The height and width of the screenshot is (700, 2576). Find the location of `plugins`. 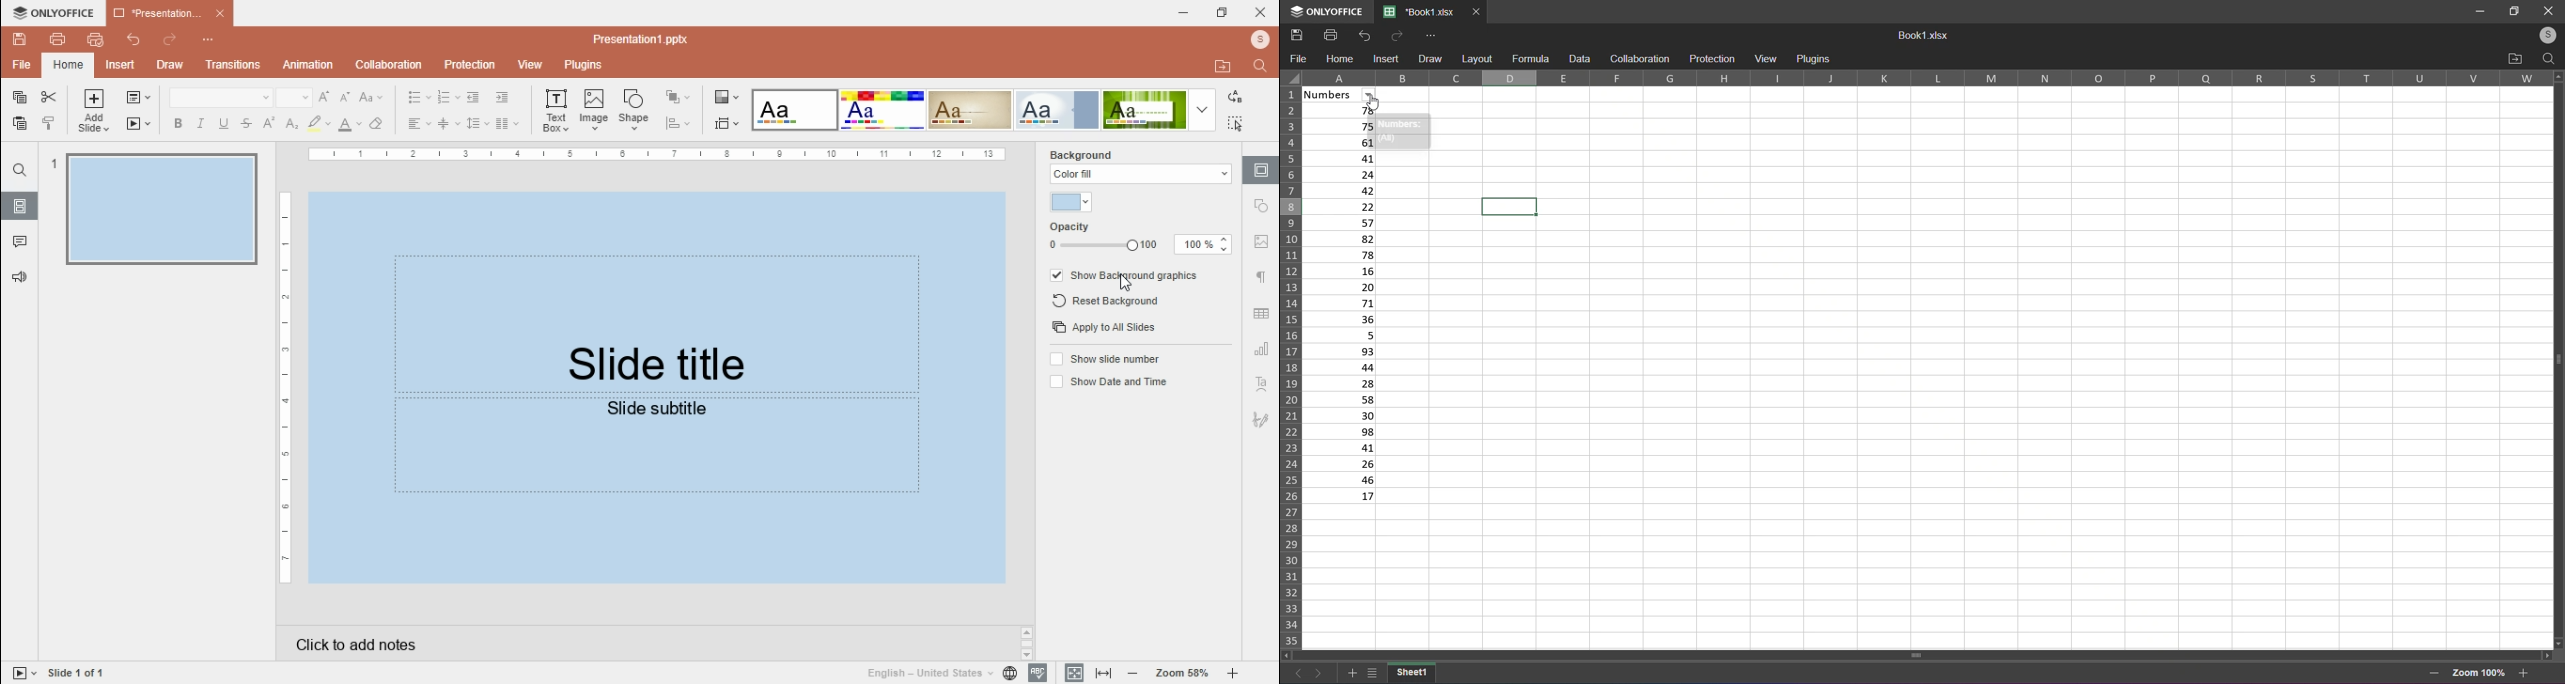

plugins is located at coordinates (1813, 60).